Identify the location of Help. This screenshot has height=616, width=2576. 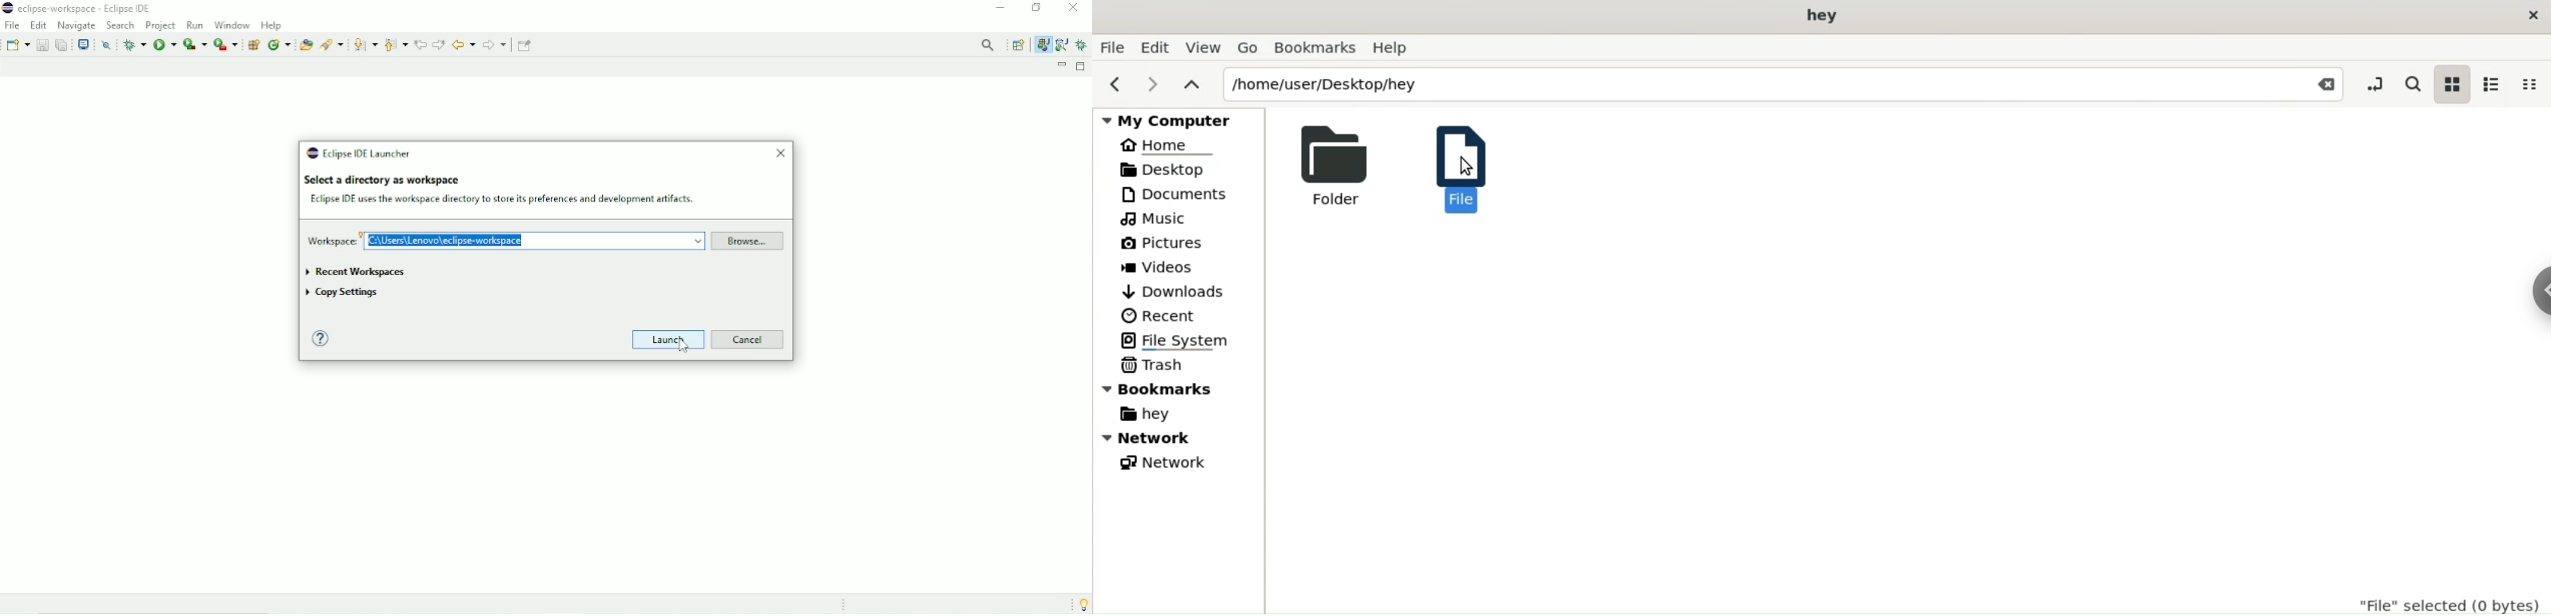
(323, 339).